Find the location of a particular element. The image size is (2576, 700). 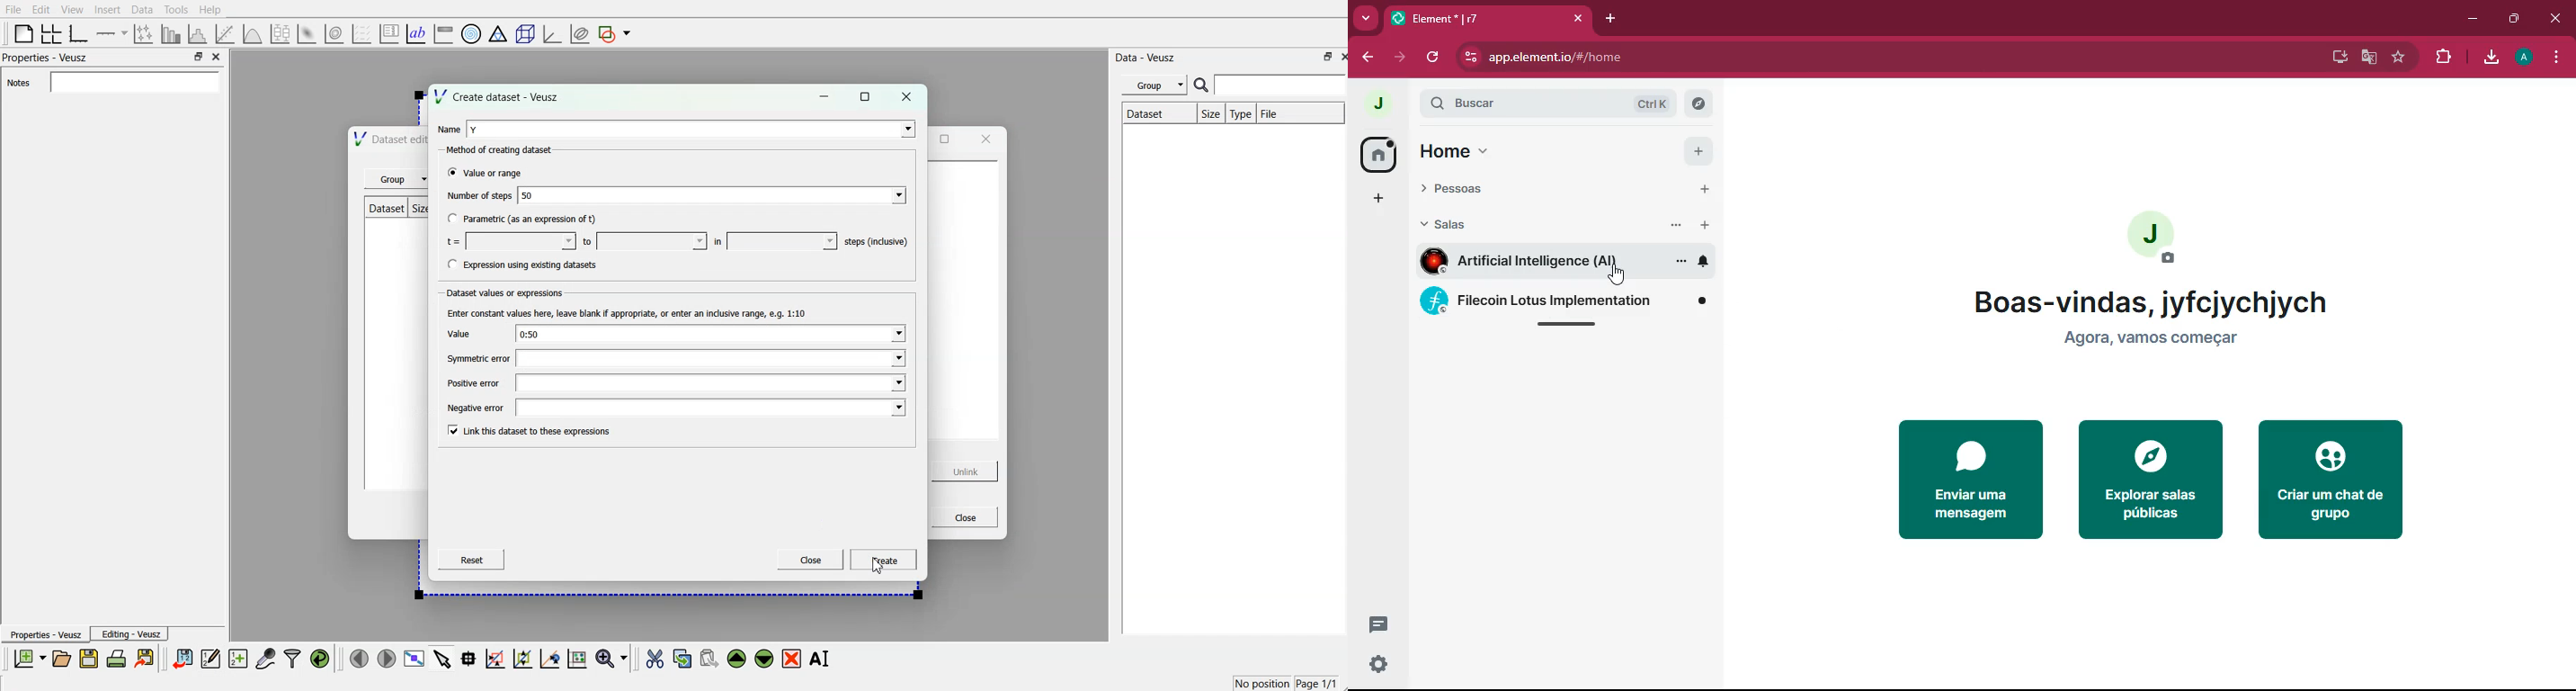

rename the selected widgets is located at coordinates (821, 659).